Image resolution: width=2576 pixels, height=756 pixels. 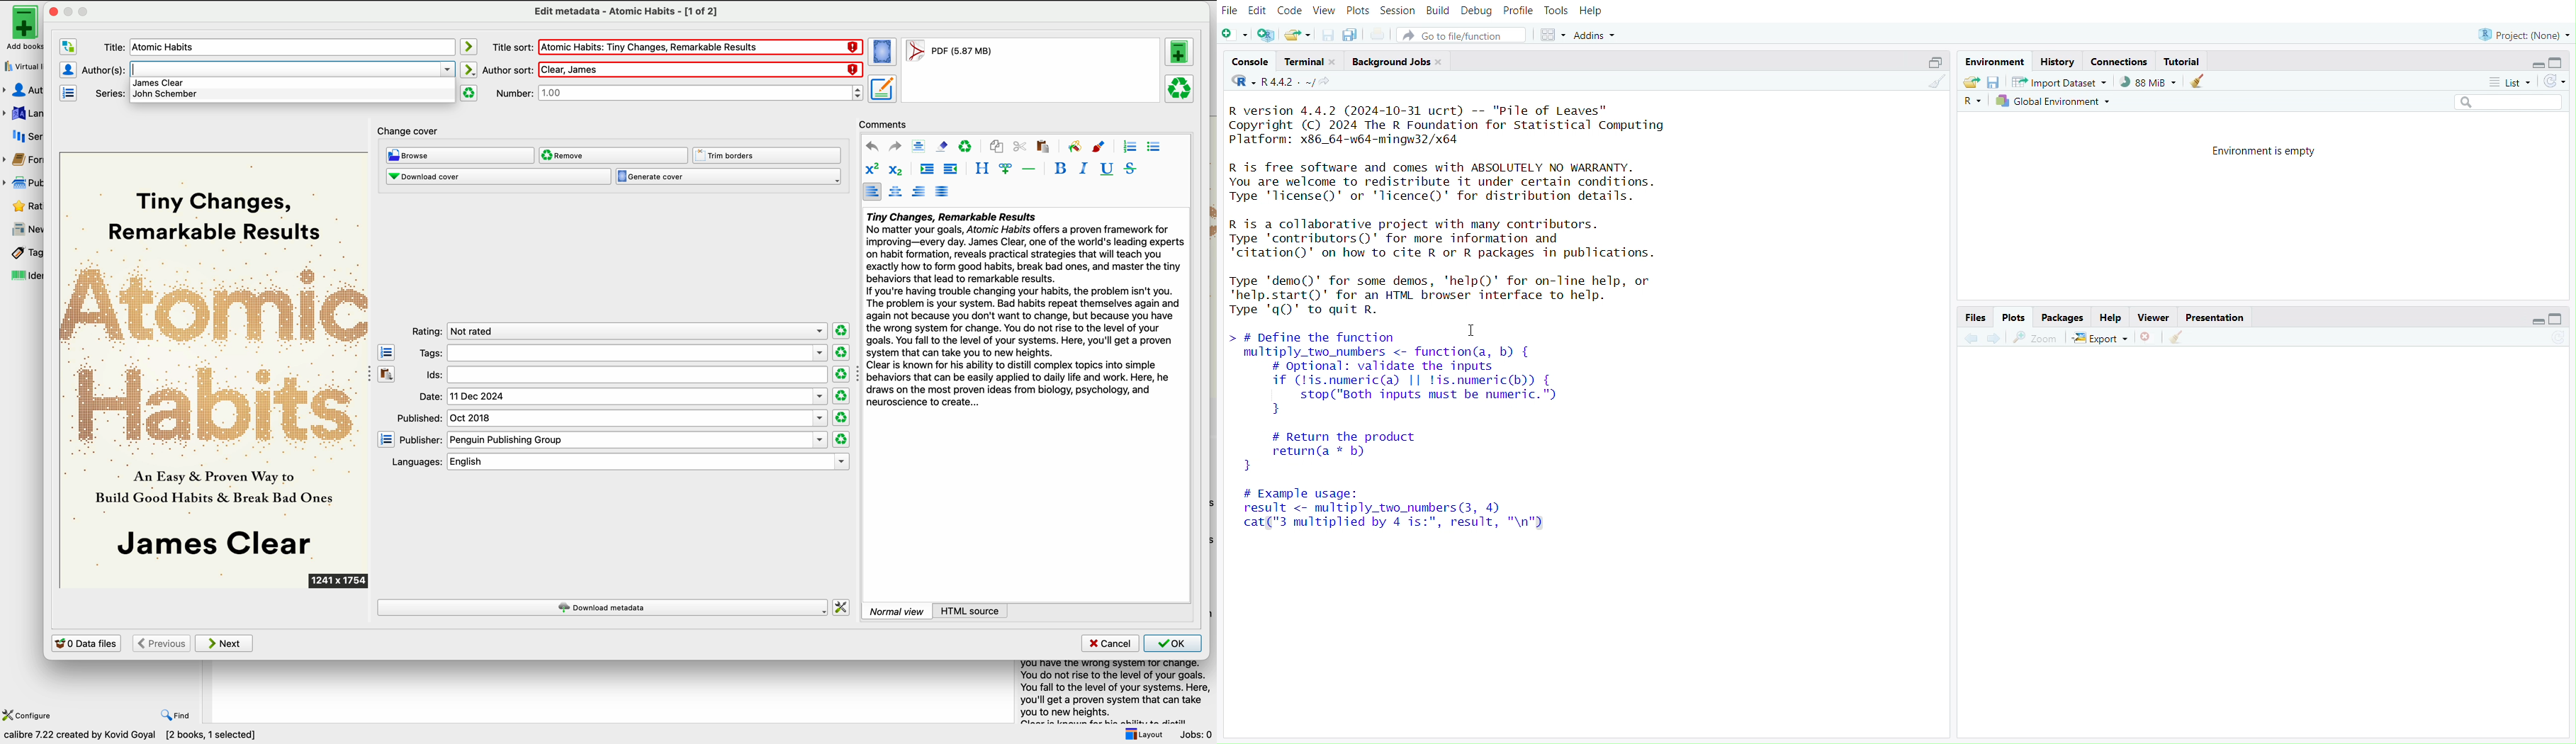 I want to click on cancel button, so click(x=1109, y=644).